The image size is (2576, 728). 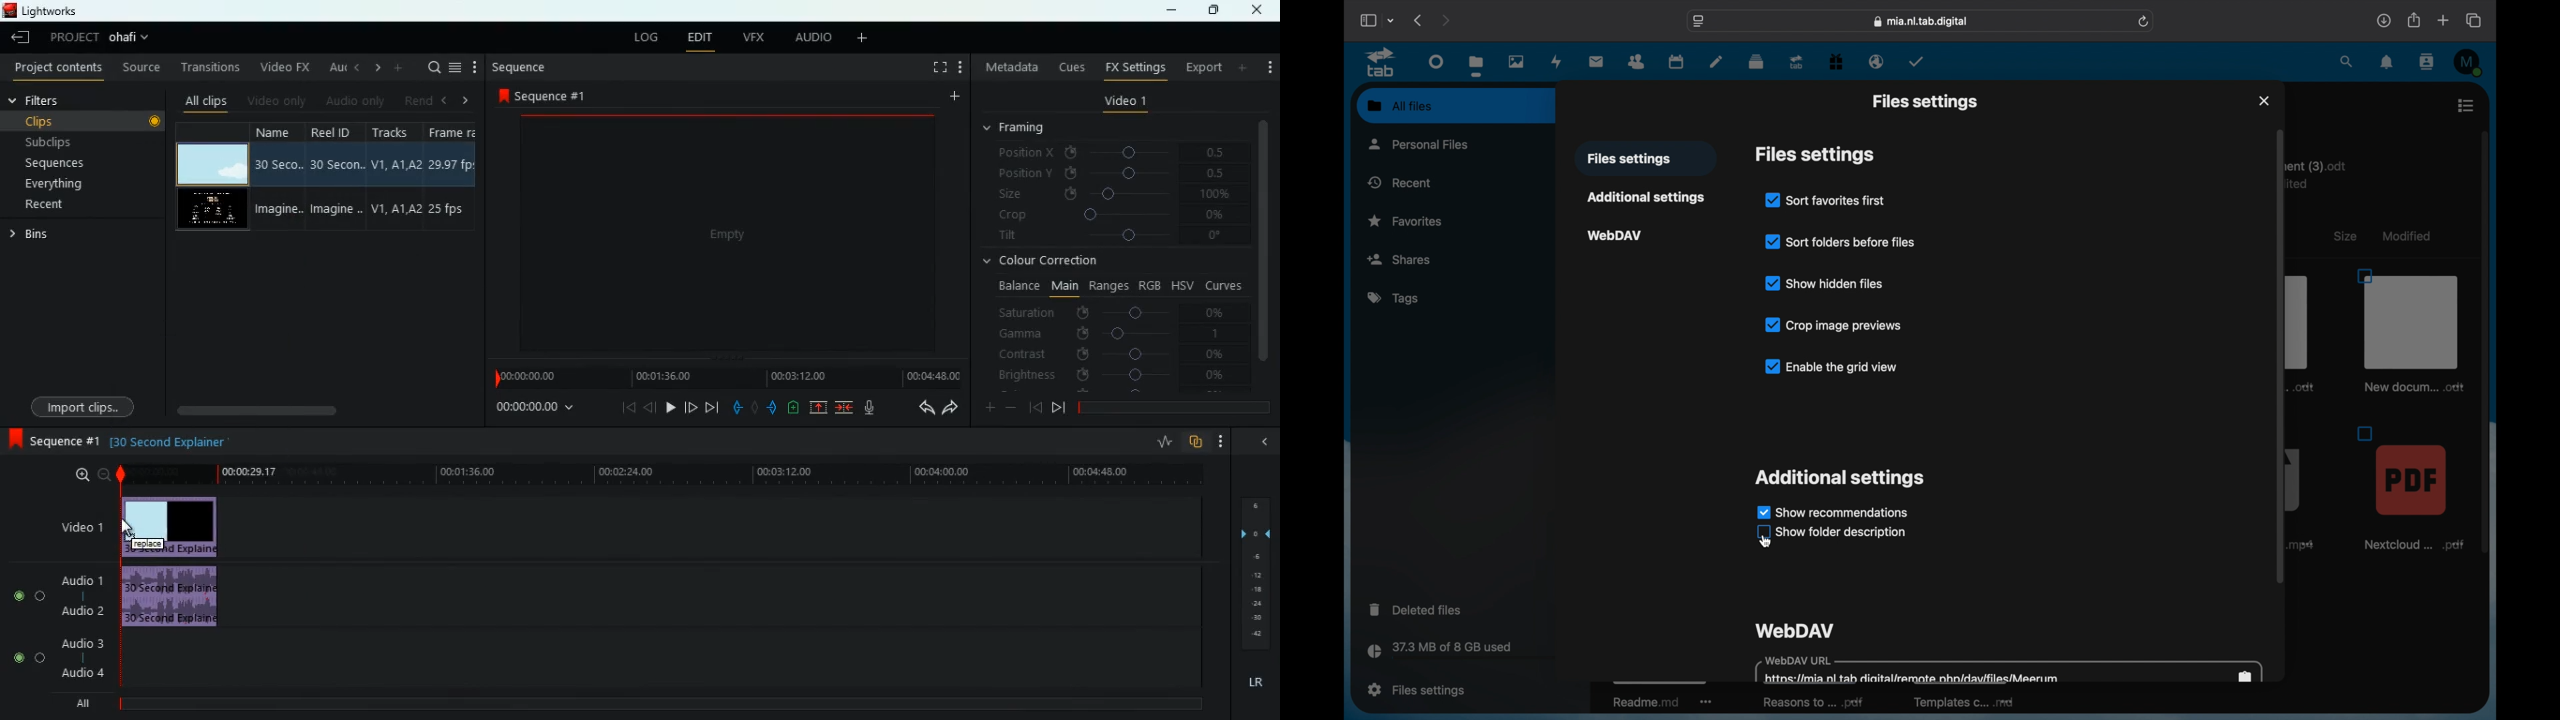 I want to click on V1, A1, A2, so click(x=396, y=210).